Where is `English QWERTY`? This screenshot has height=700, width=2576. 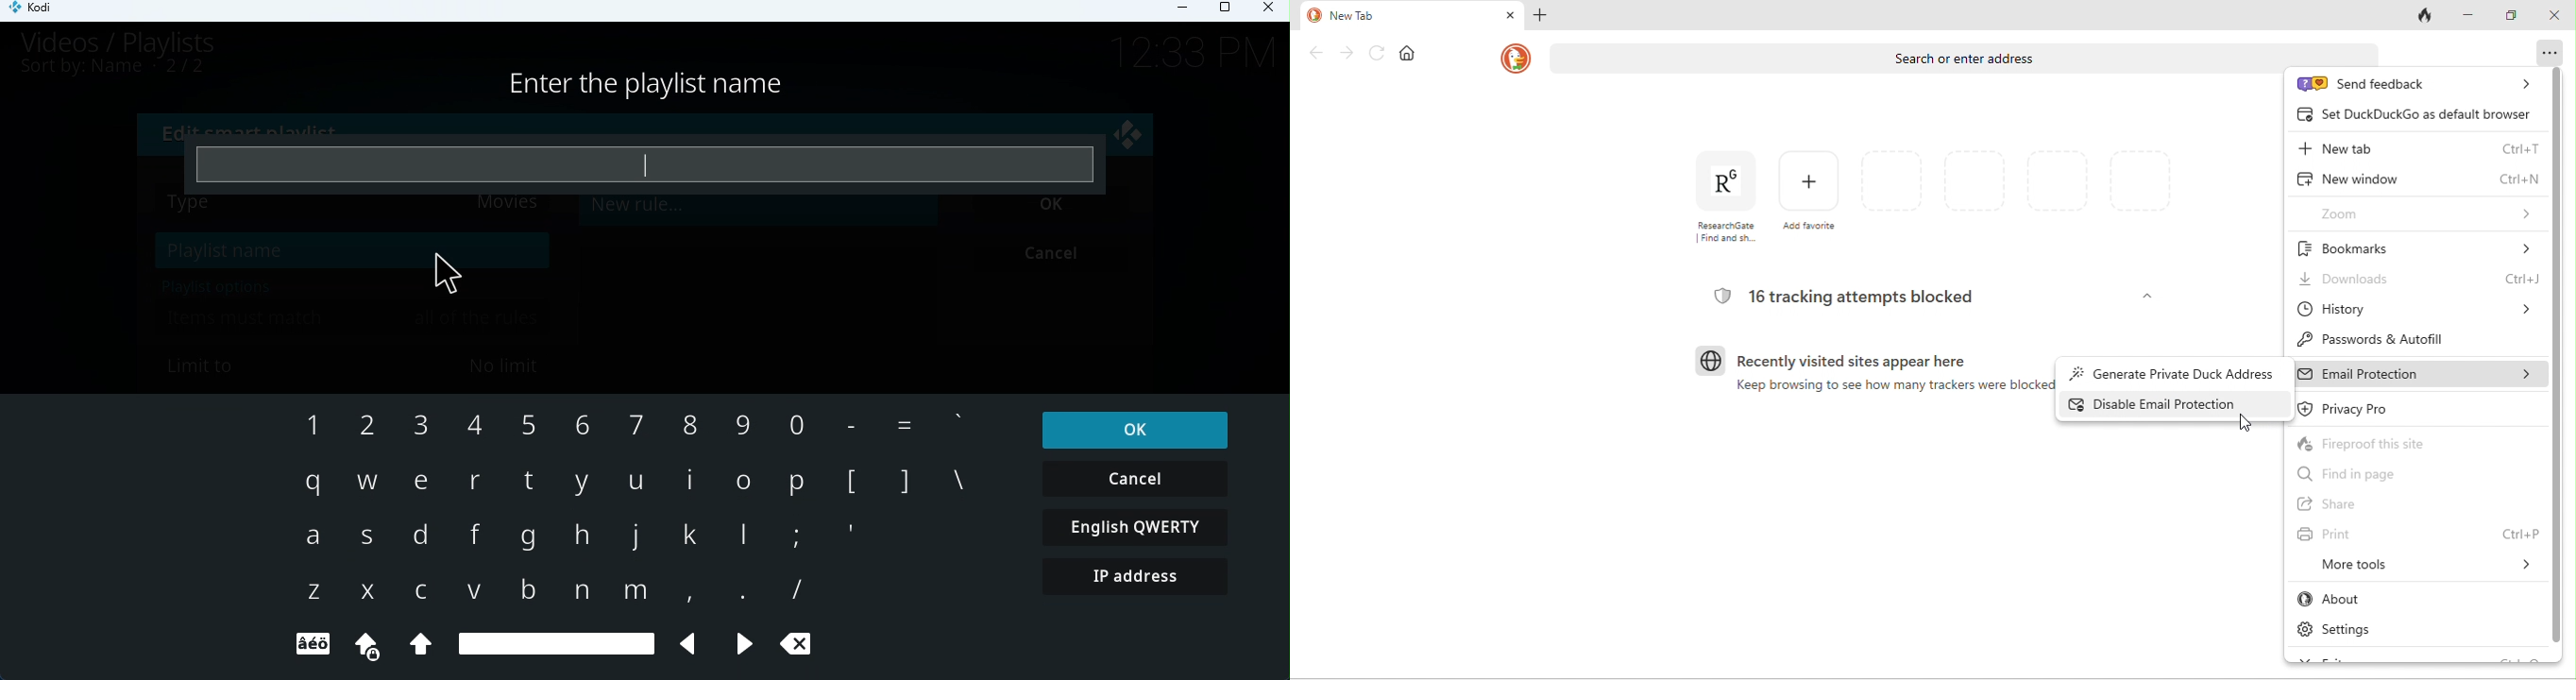 English QWERTY is located at coordinates (1137, 526).